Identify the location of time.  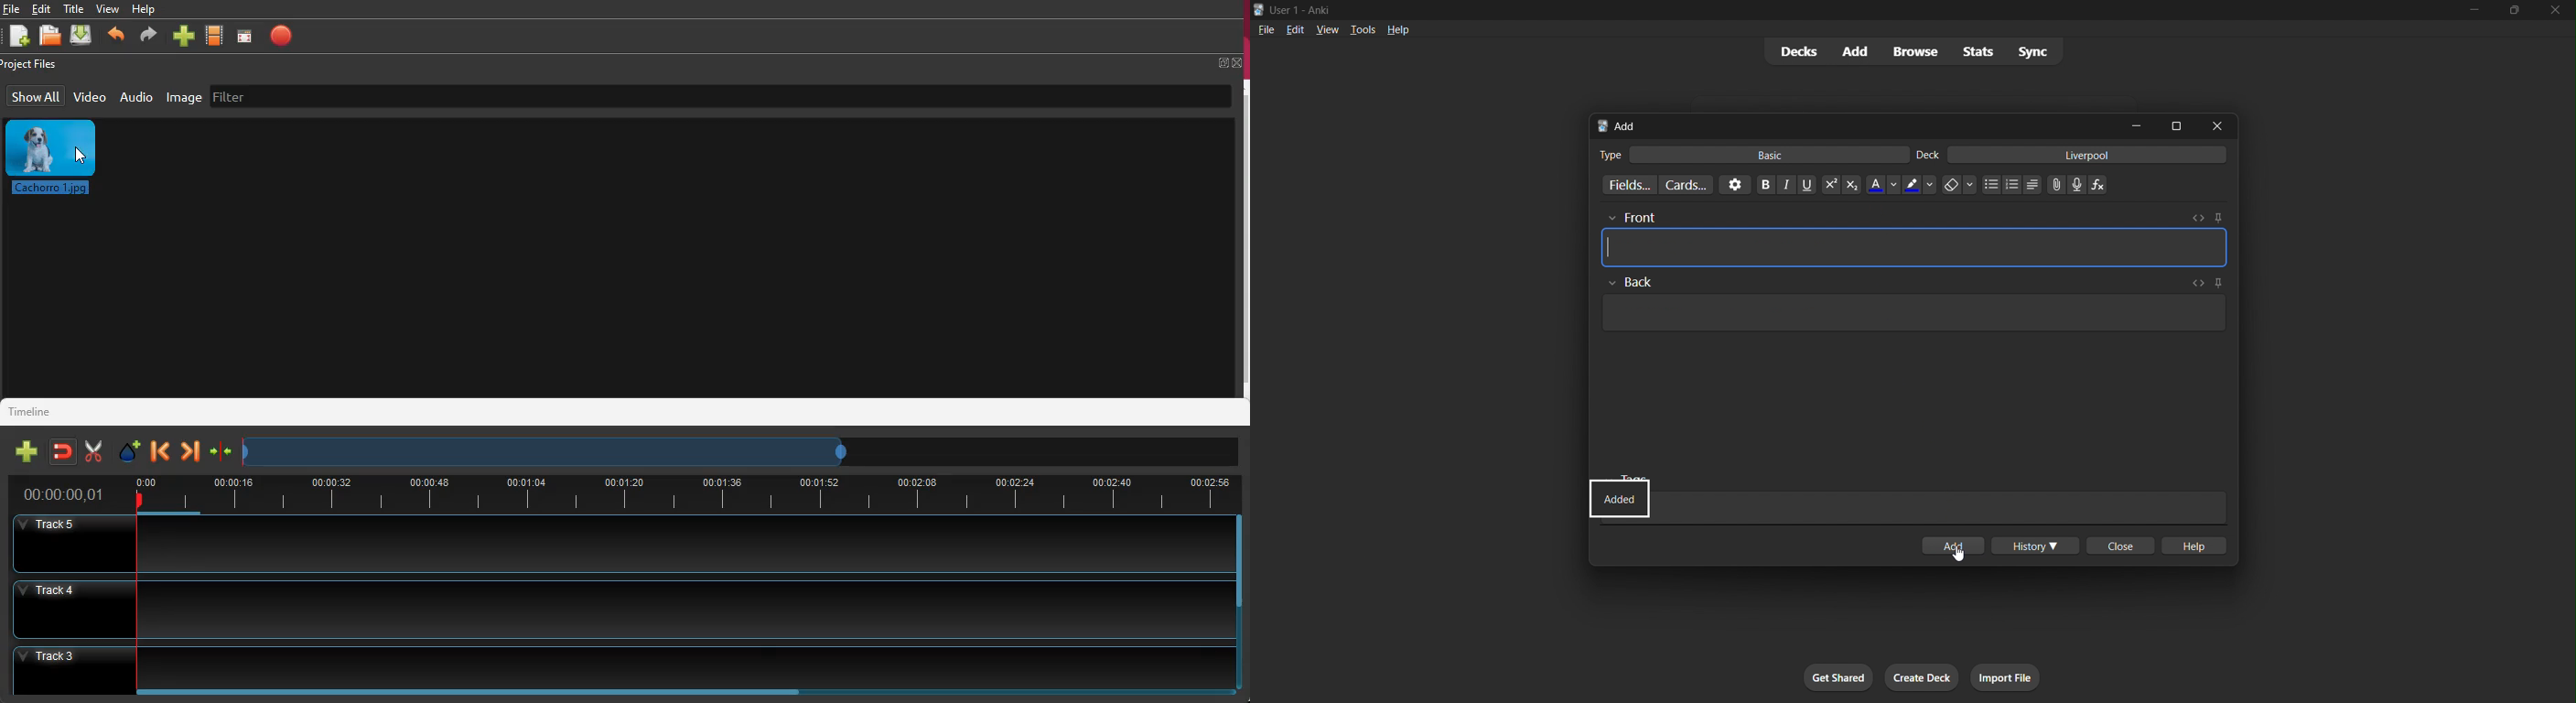
(61, 493).